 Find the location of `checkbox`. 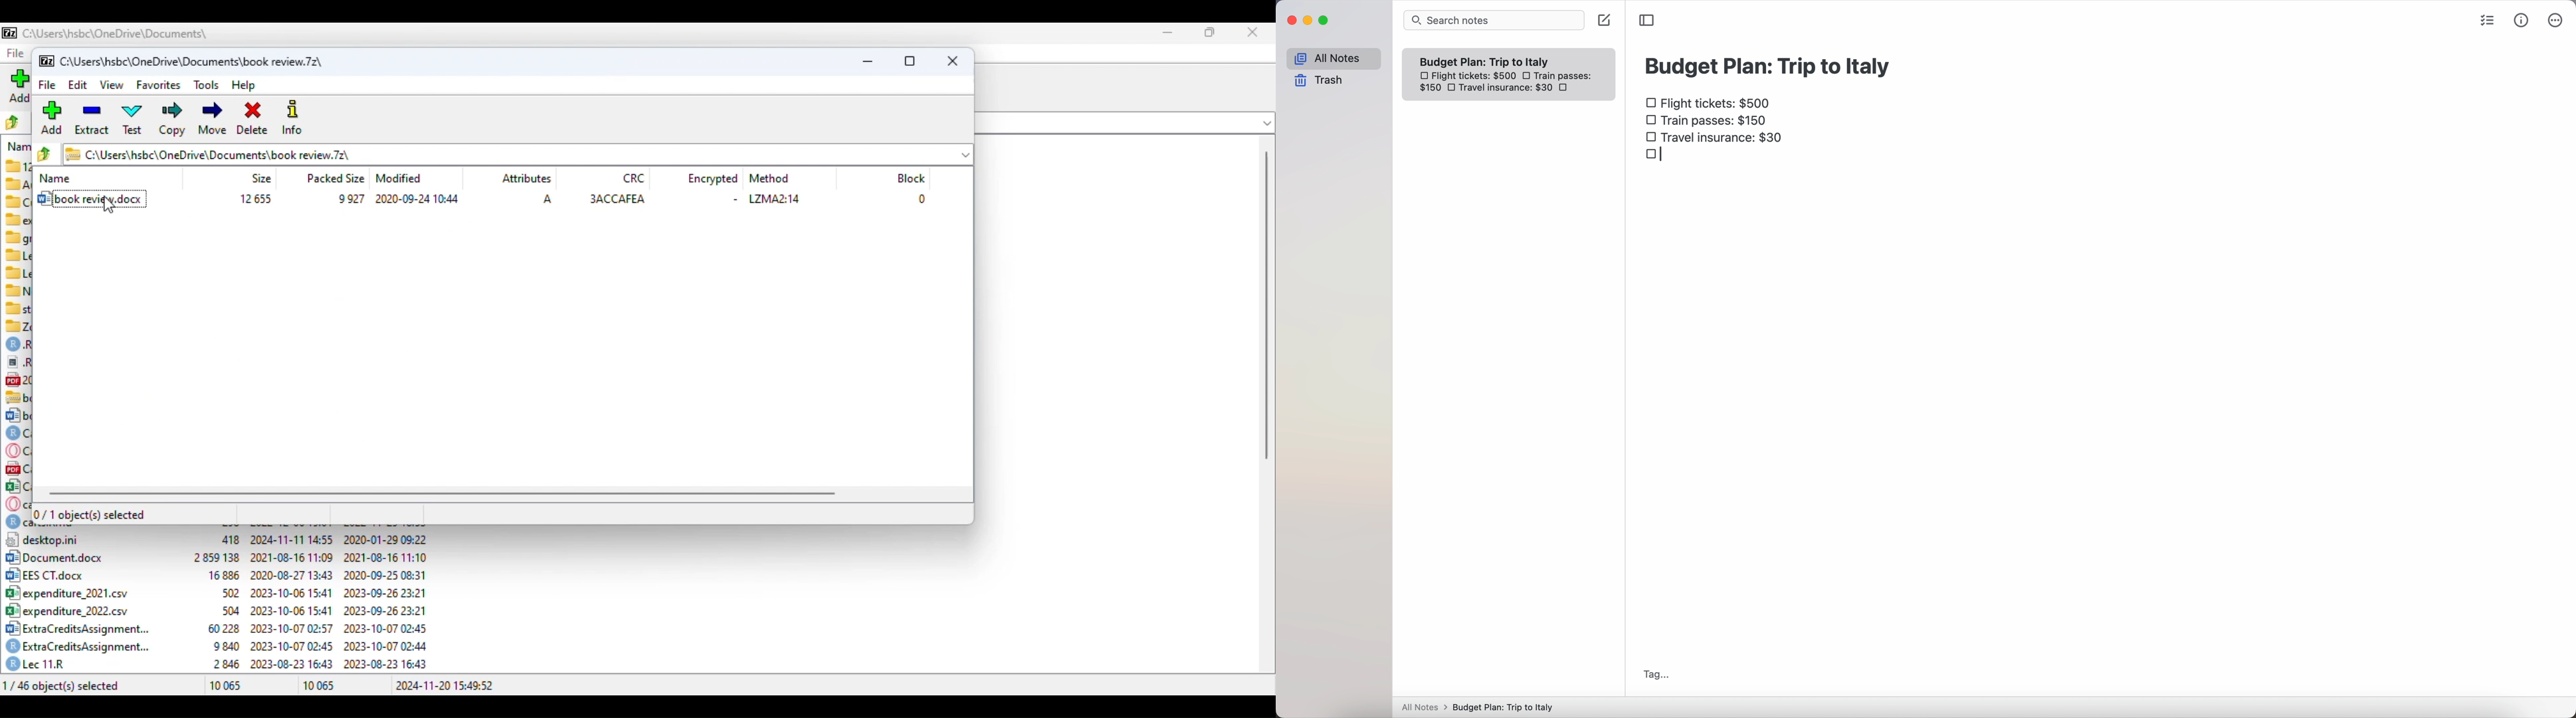

checkbox is located at coordinates (1655, 155).